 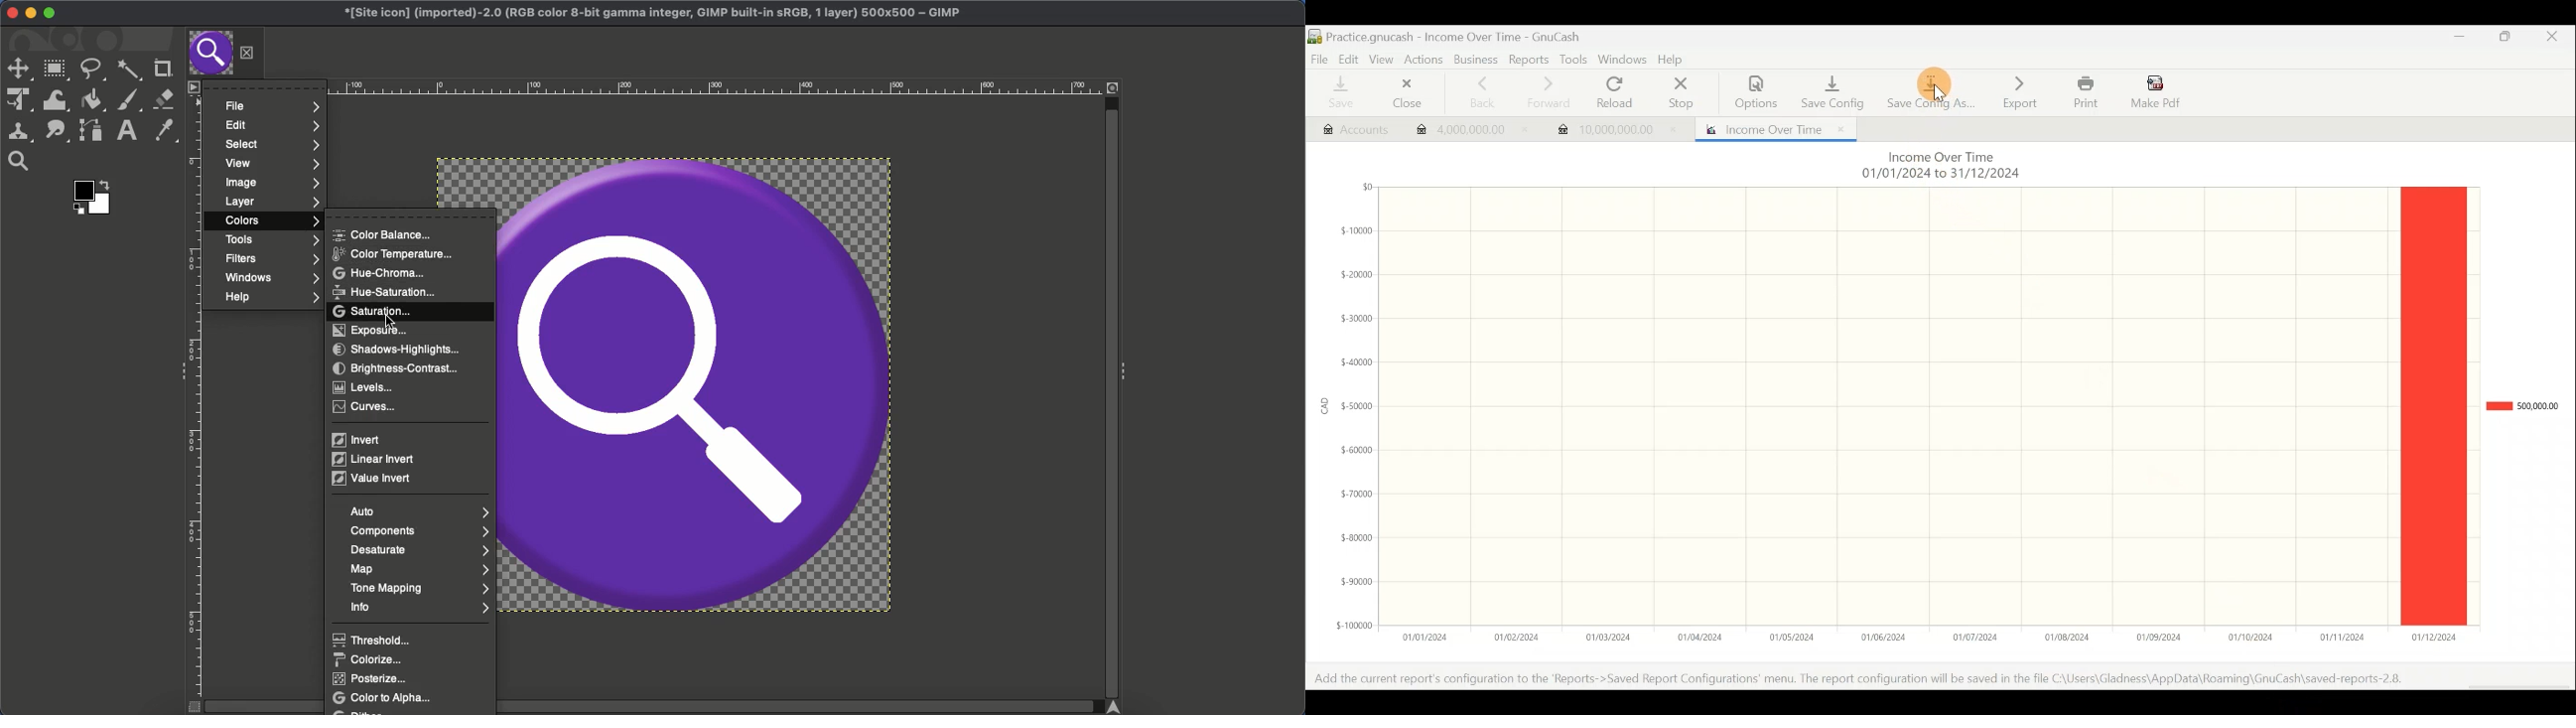 What do you see at coordinates (162, 66) in the screenshot?
I see `Crop` at bounding box center [162, 66].